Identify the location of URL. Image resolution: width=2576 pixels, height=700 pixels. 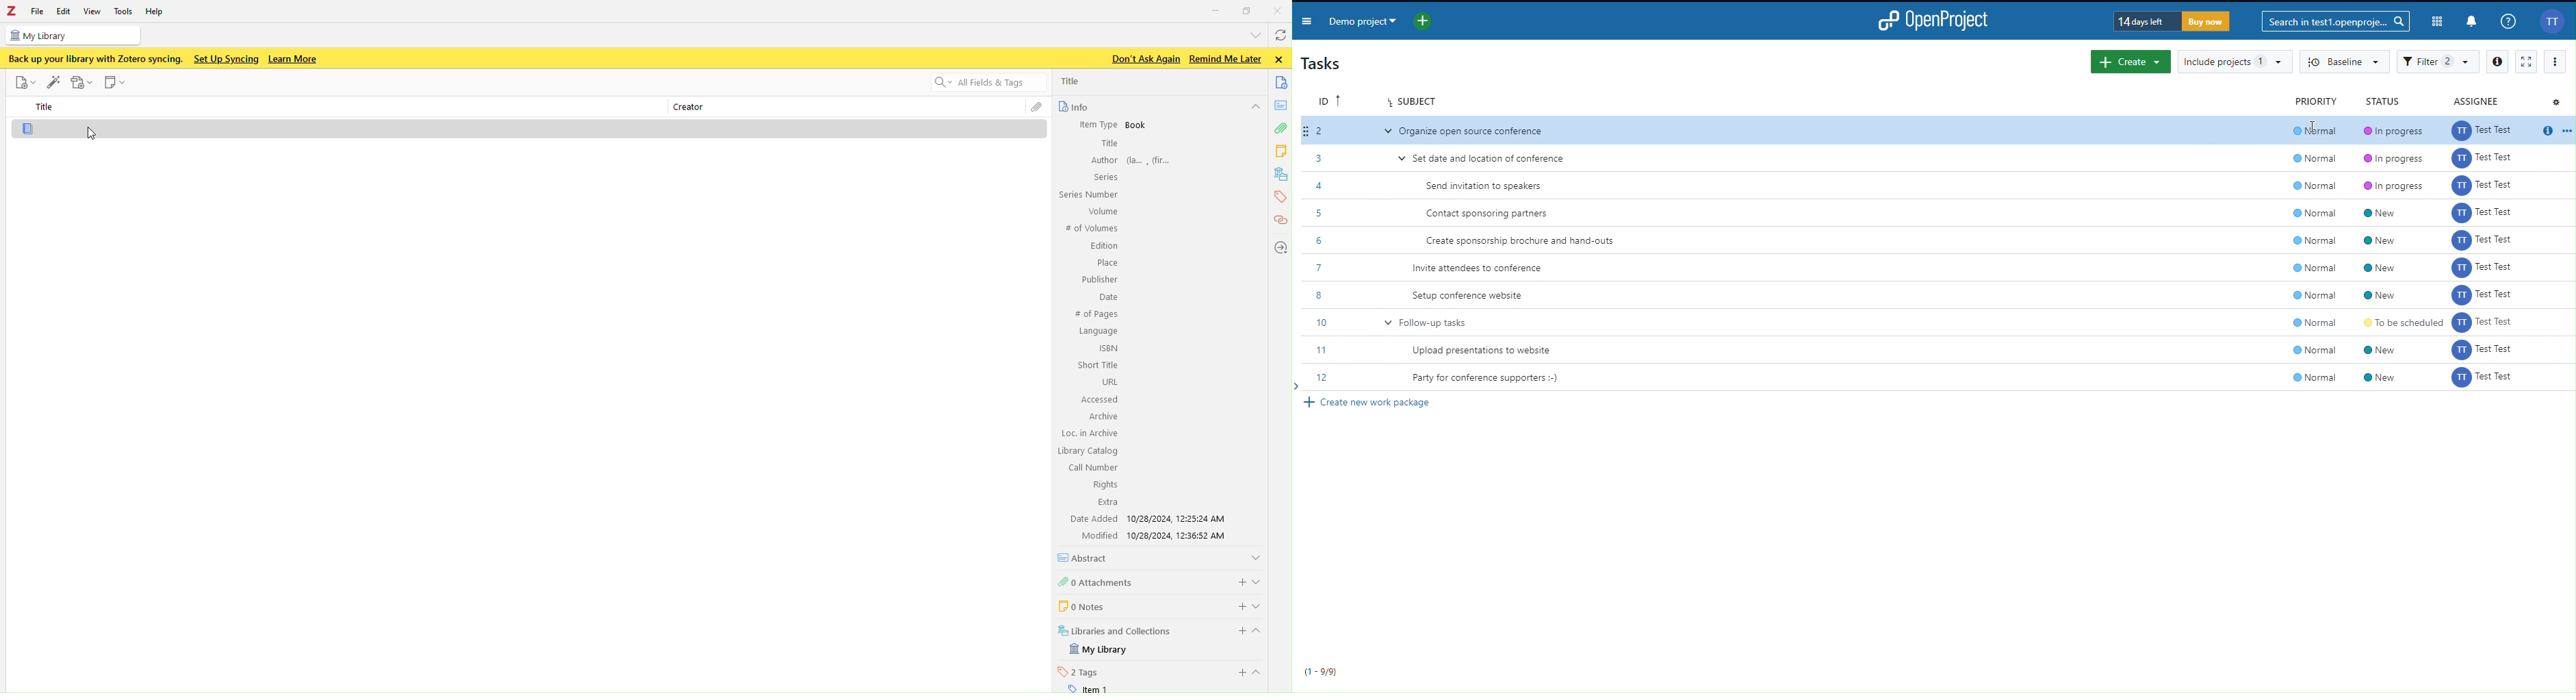
(1108, 382).